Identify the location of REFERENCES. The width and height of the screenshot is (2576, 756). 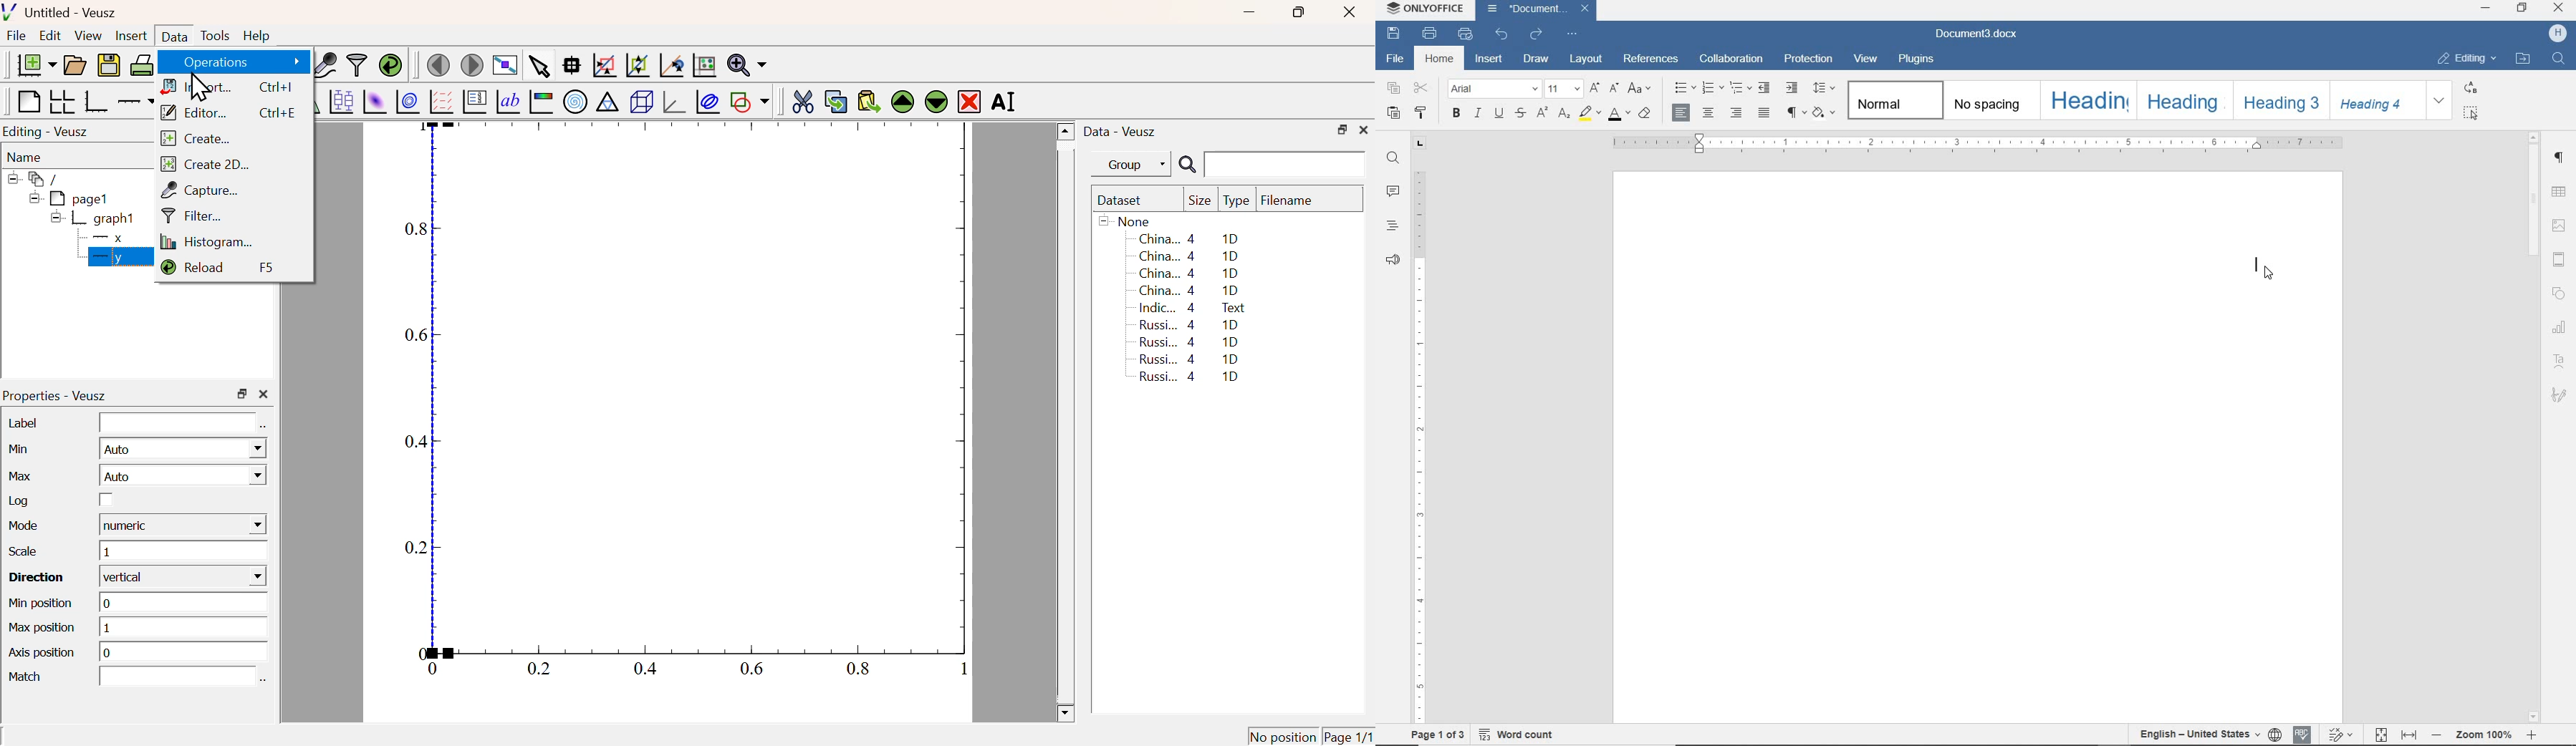
(1651, 59).